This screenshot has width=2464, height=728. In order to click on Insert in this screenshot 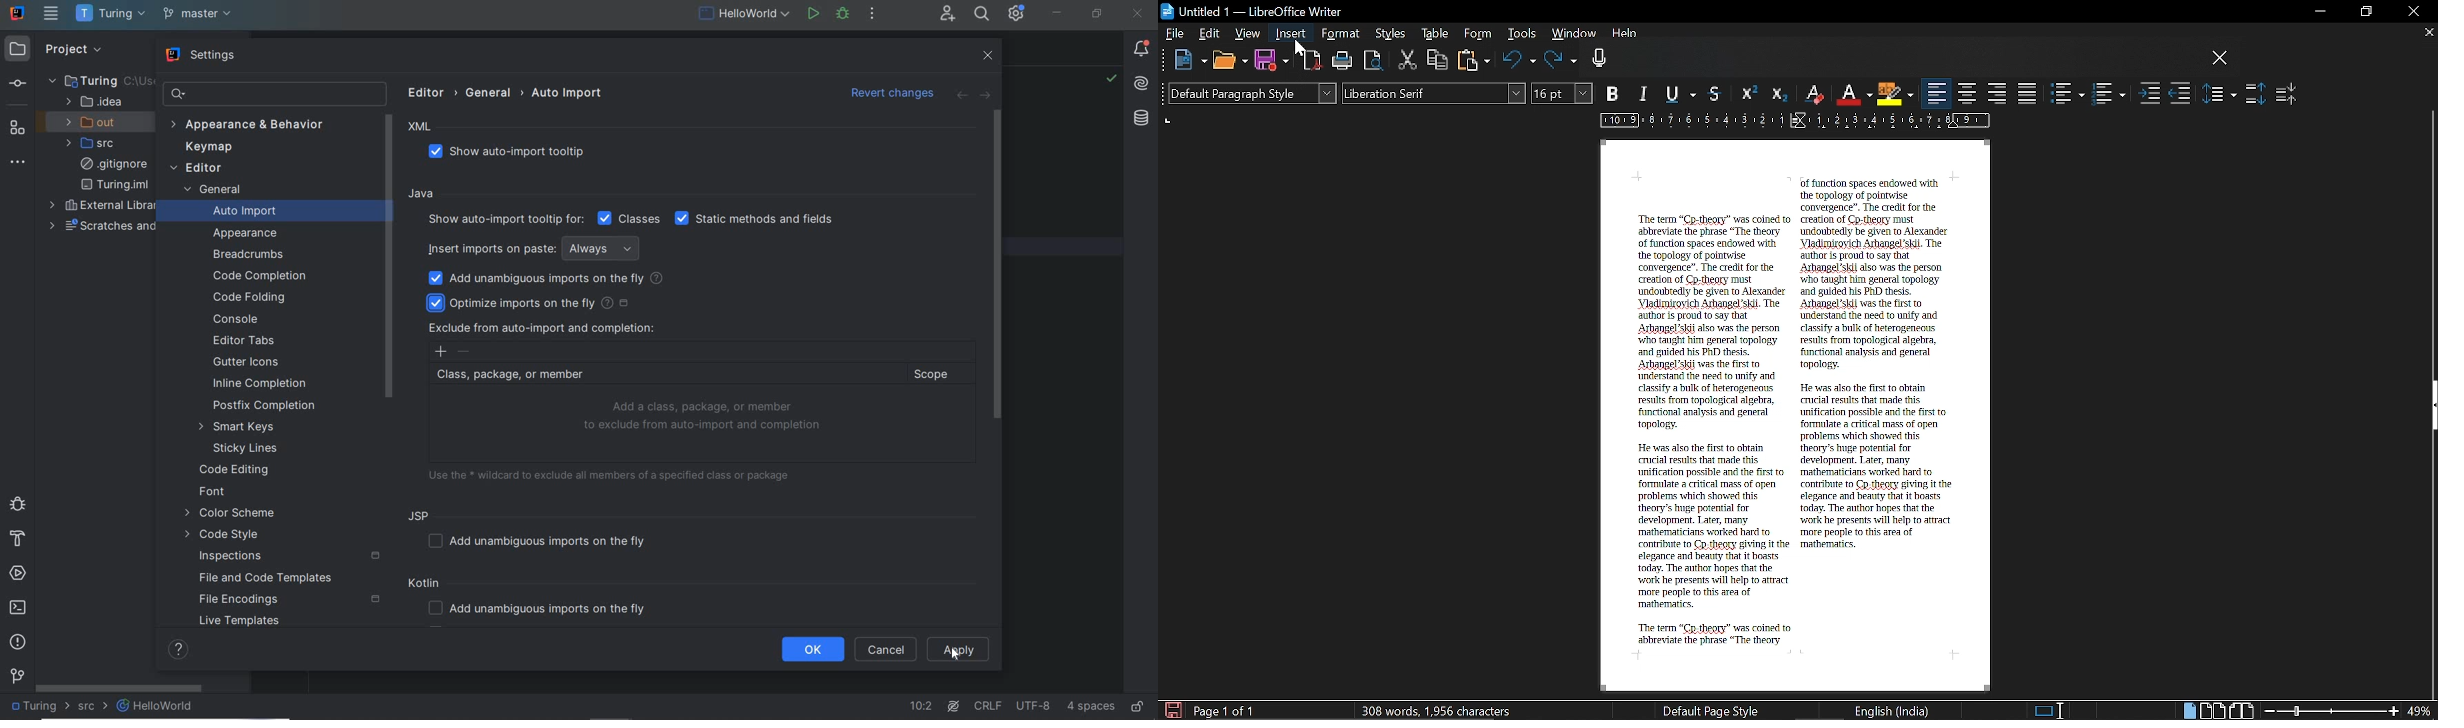, I will do `click(1292, 34)`.